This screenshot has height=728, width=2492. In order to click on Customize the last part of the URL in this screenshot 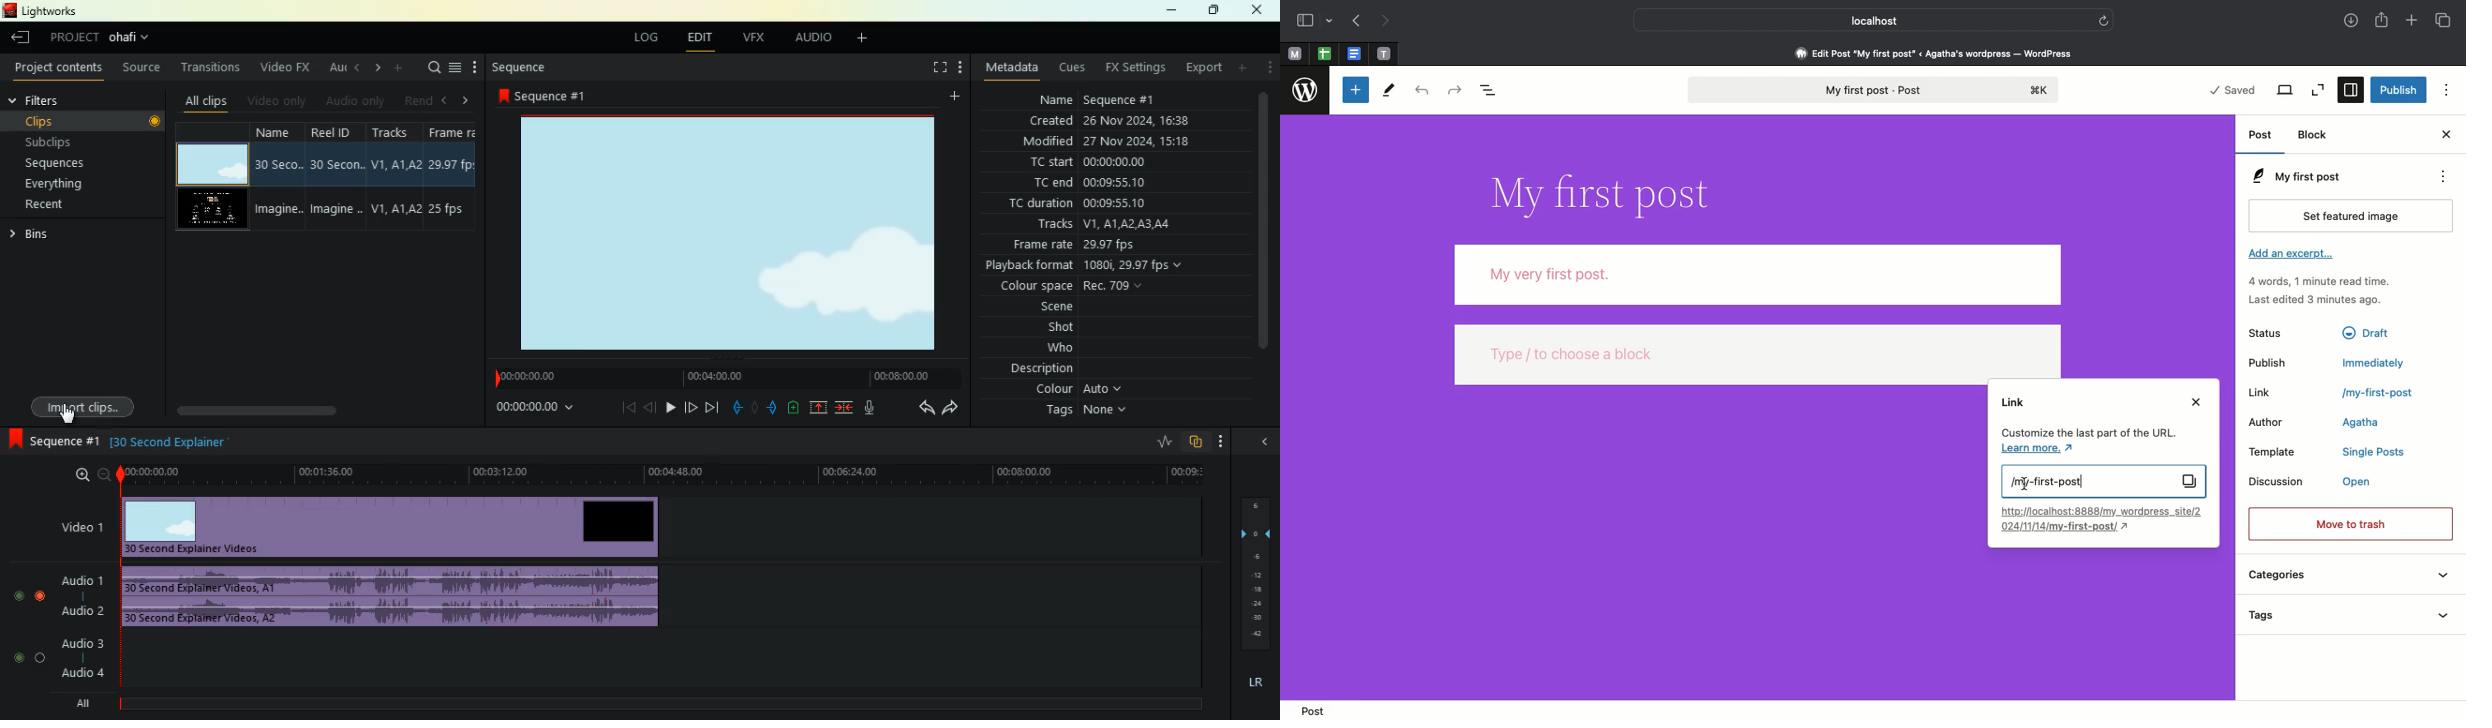, I will do `click(2086, 442)`.